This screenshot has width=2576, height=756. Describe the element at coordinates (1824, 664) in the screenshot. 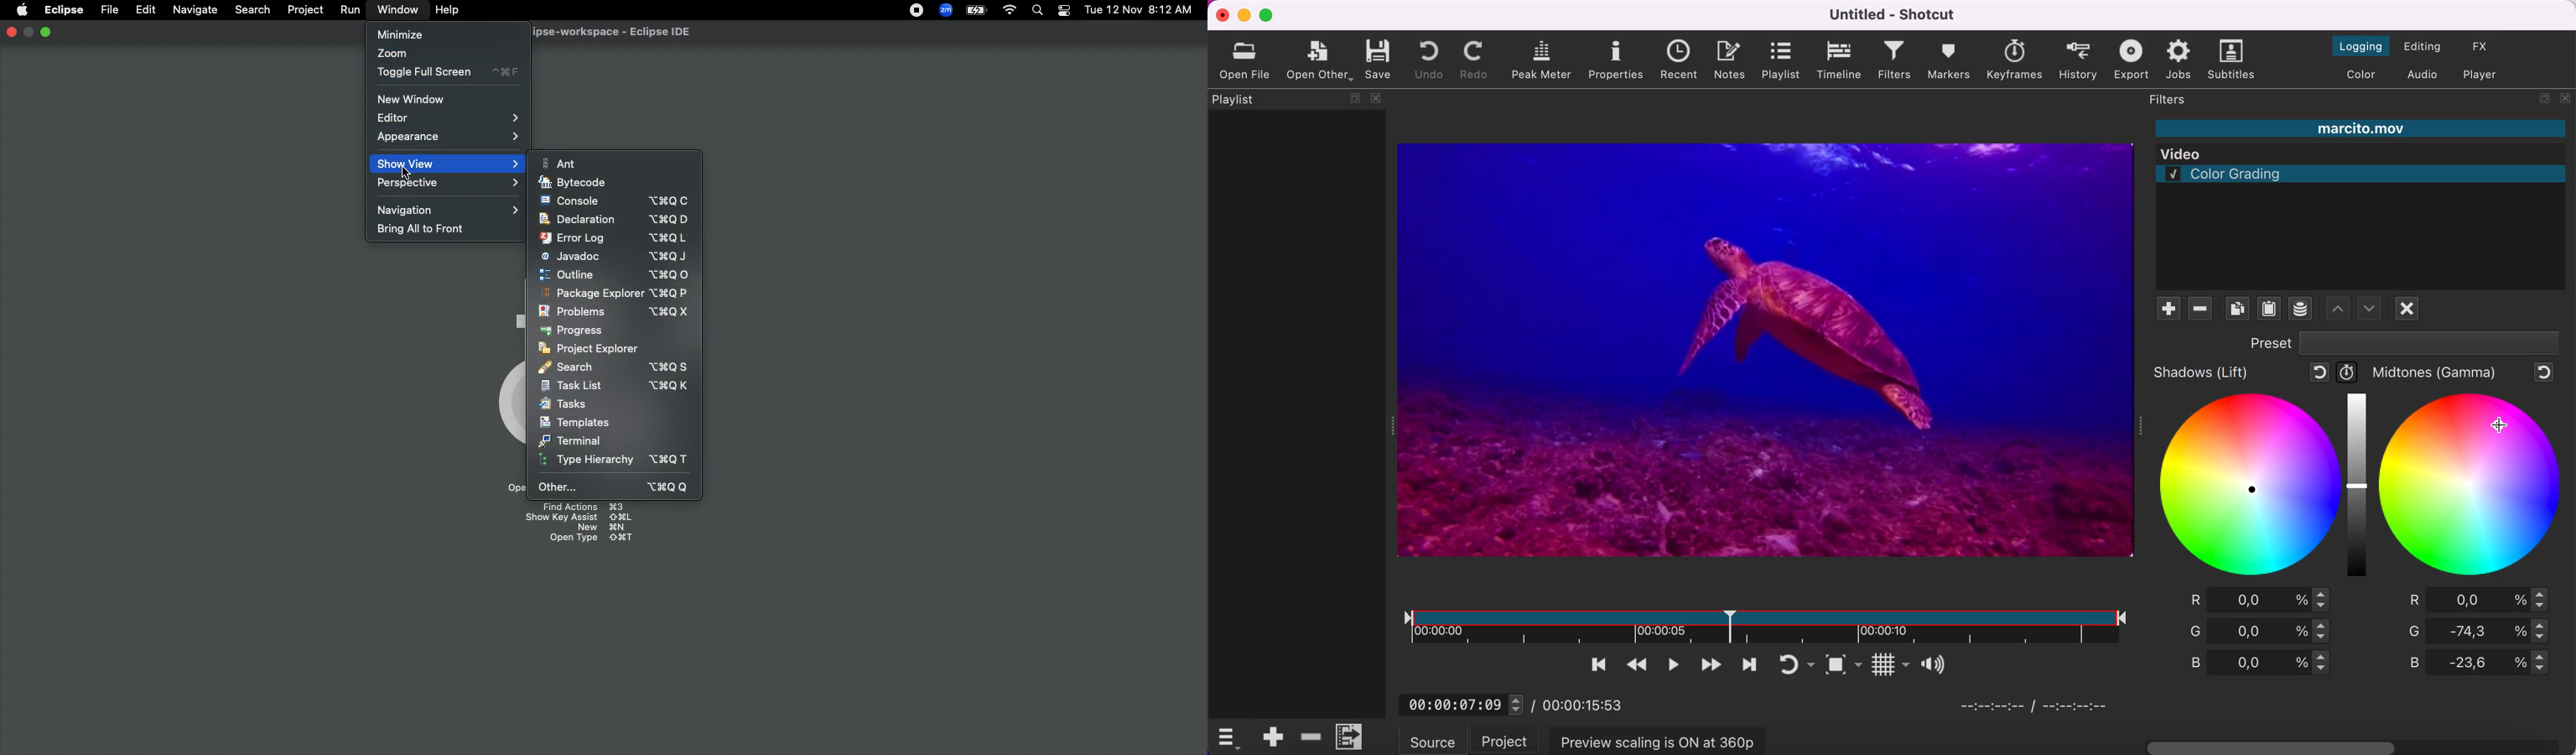

I see `toggle zoom` at that location.